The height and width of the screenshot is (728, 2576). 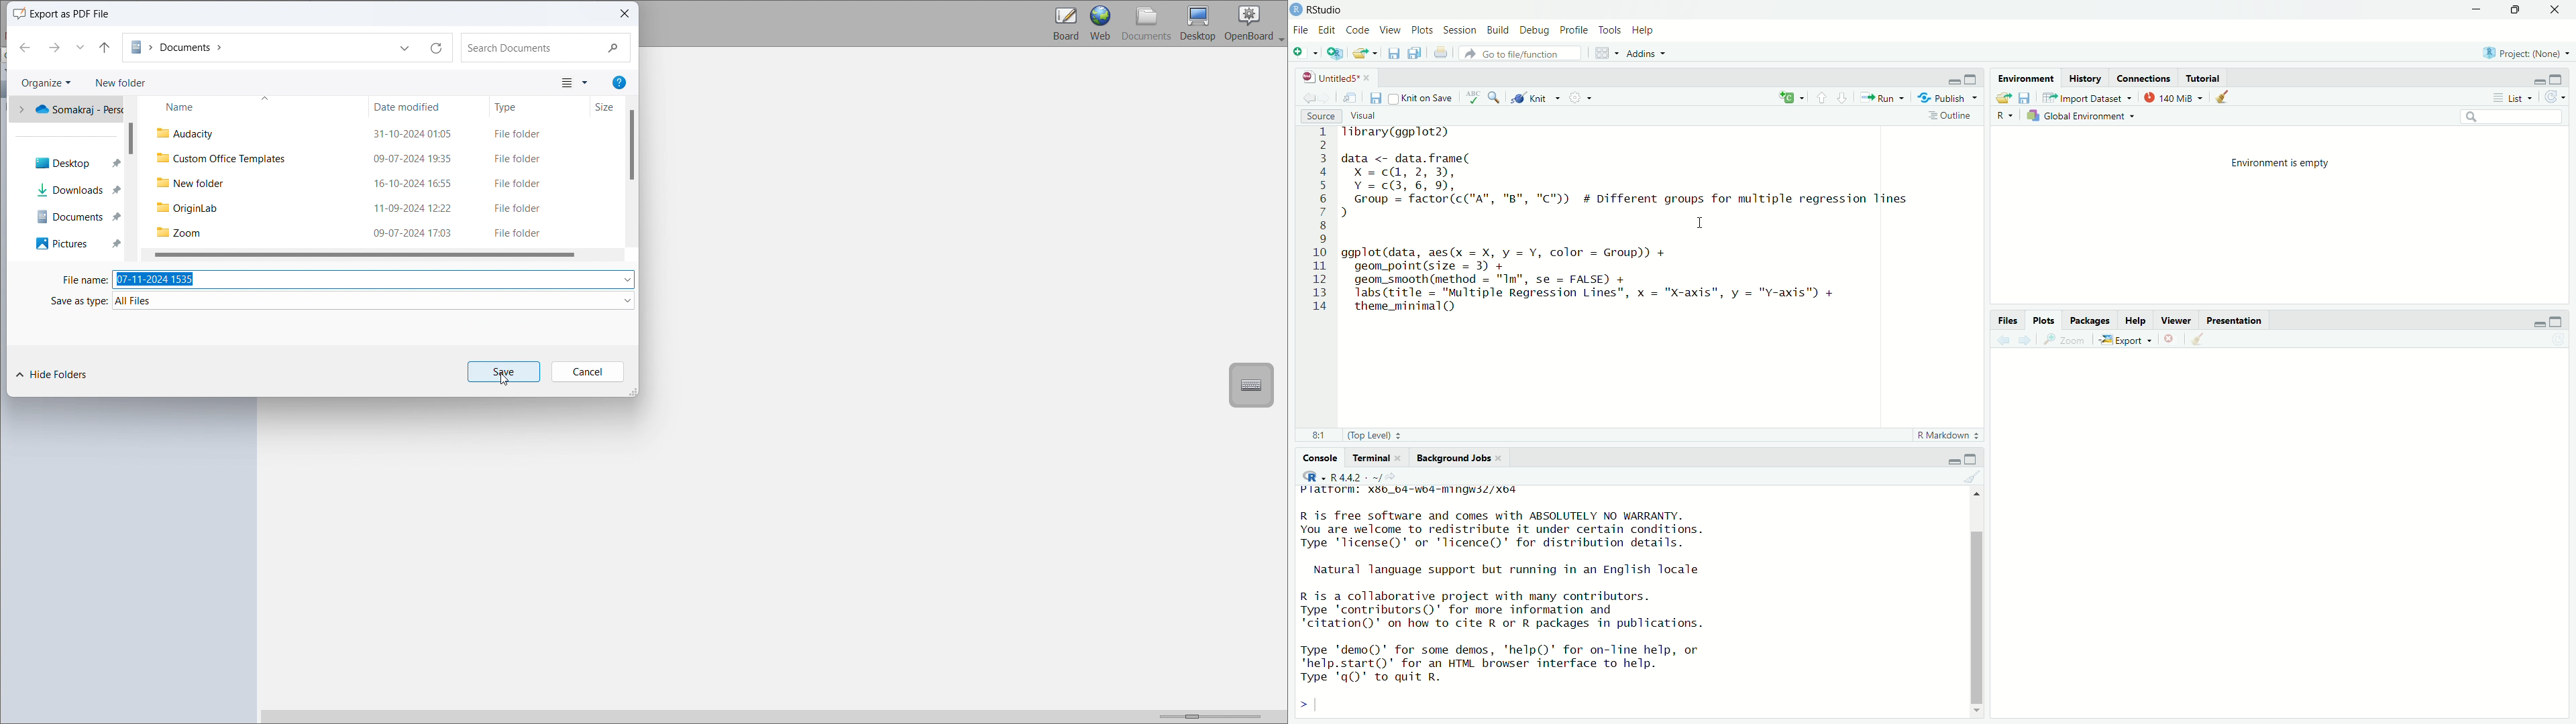 I want to click on export, so click(x=1363, y=55).